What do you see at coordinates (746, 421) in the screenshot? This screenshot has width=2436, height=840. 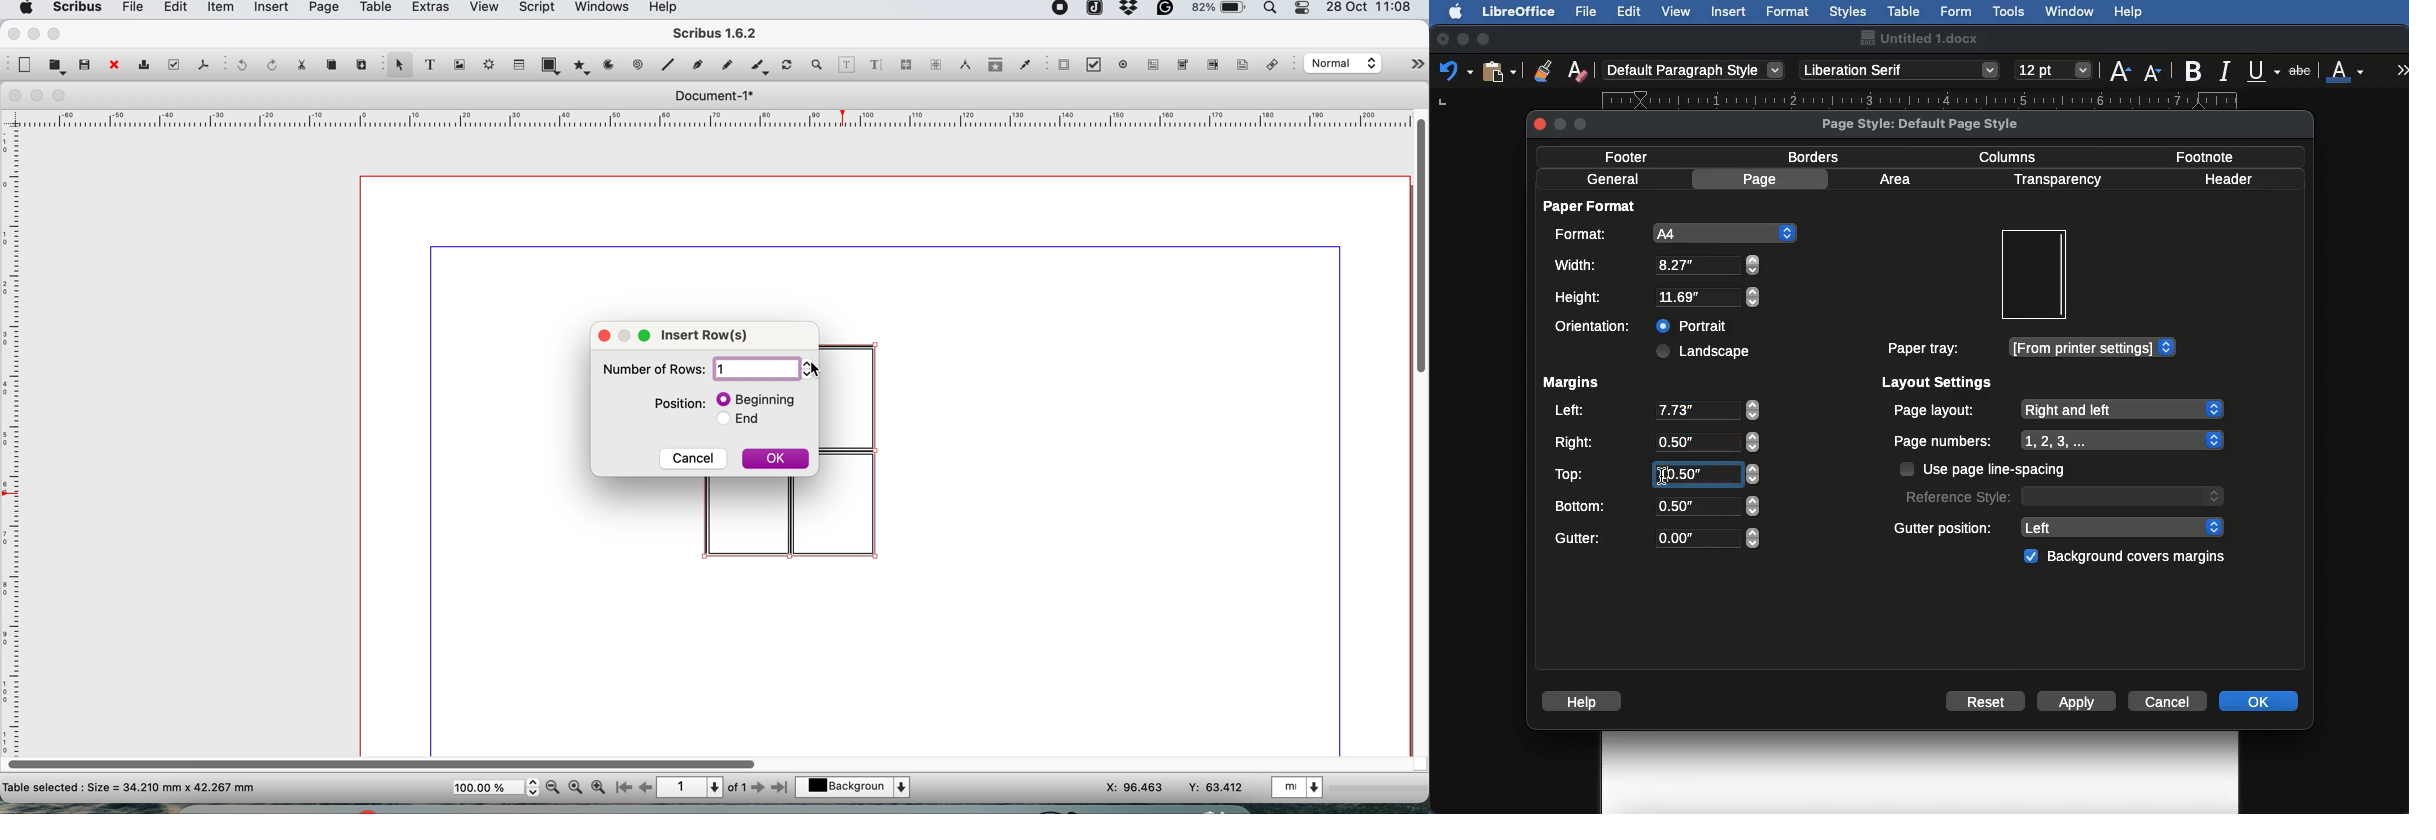 I see `end` at bounding box center [746, 421].